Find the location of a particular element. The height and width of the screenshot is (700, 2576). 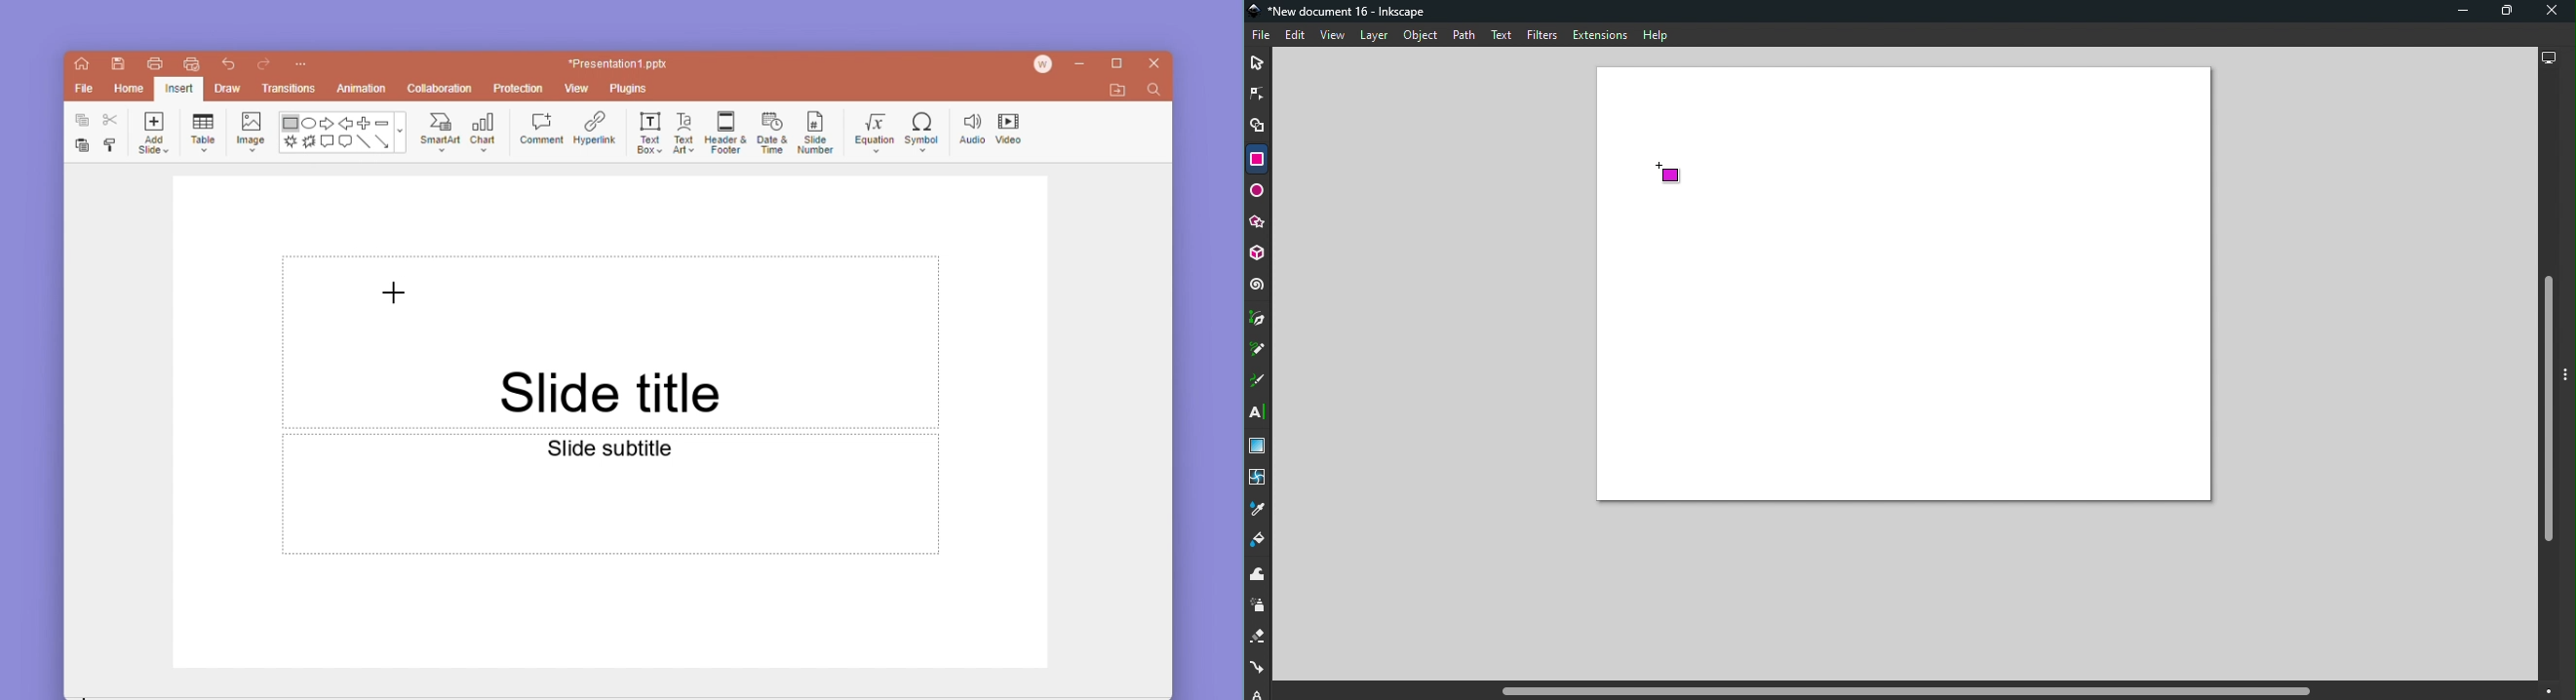

Path is located at coordinates (1464, 37).